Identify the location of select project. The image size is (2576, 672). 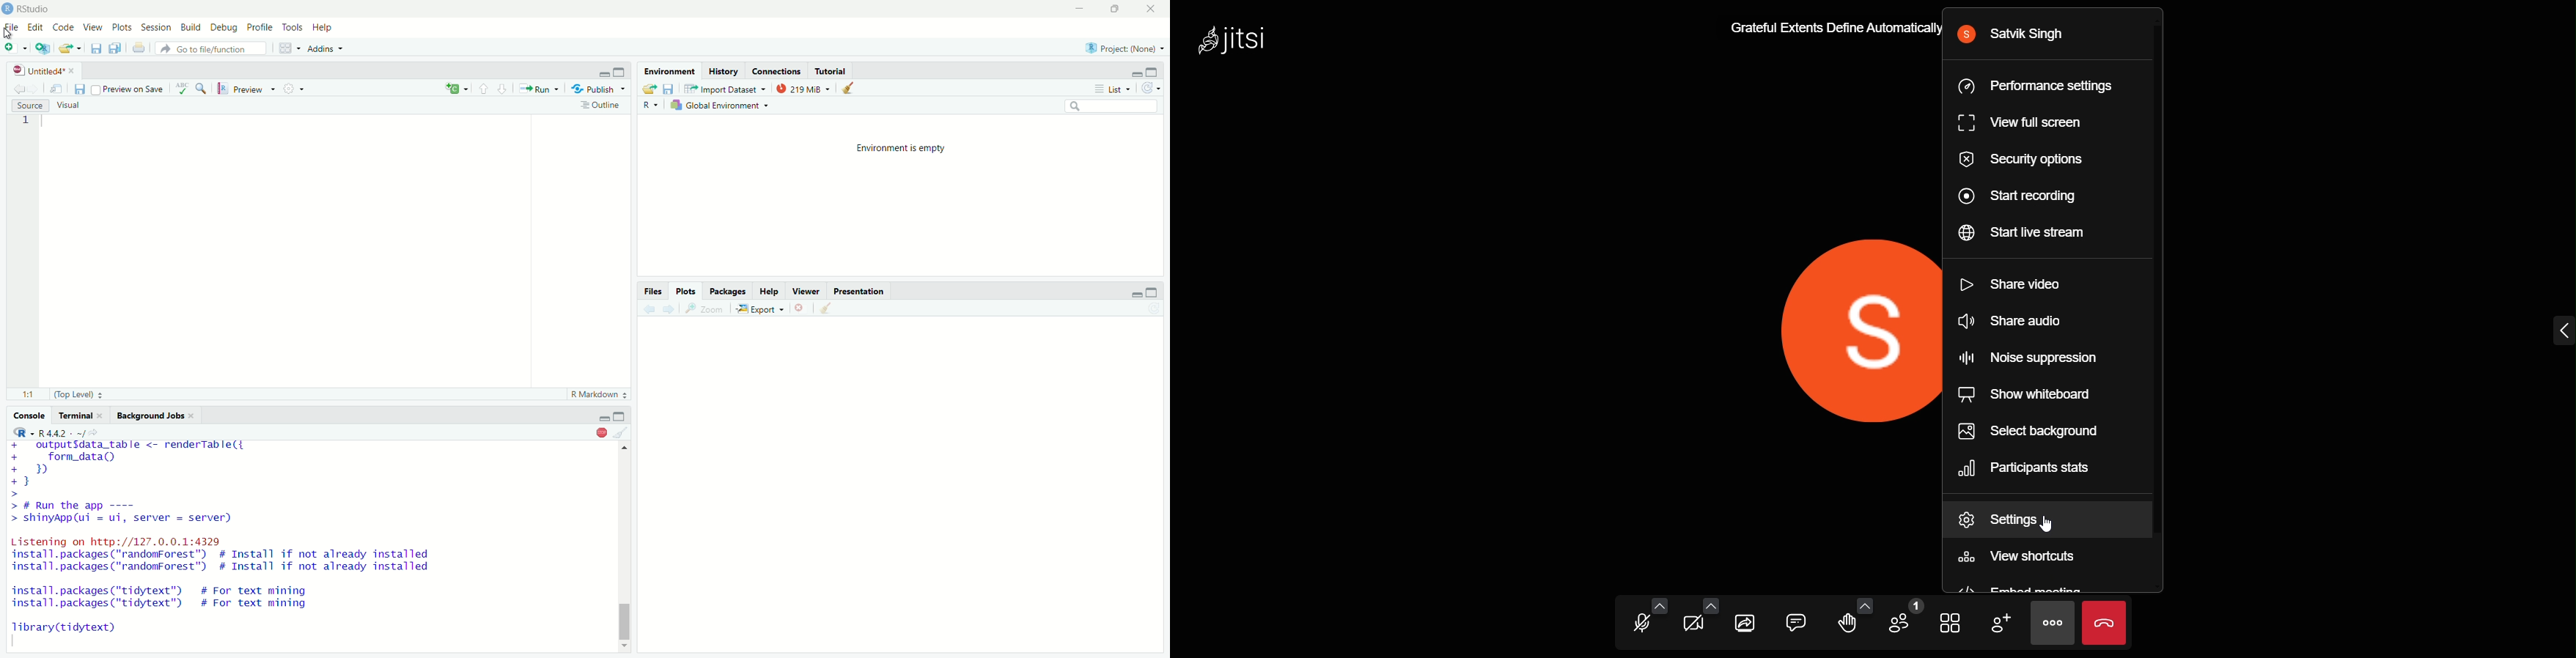
(1125, 48).